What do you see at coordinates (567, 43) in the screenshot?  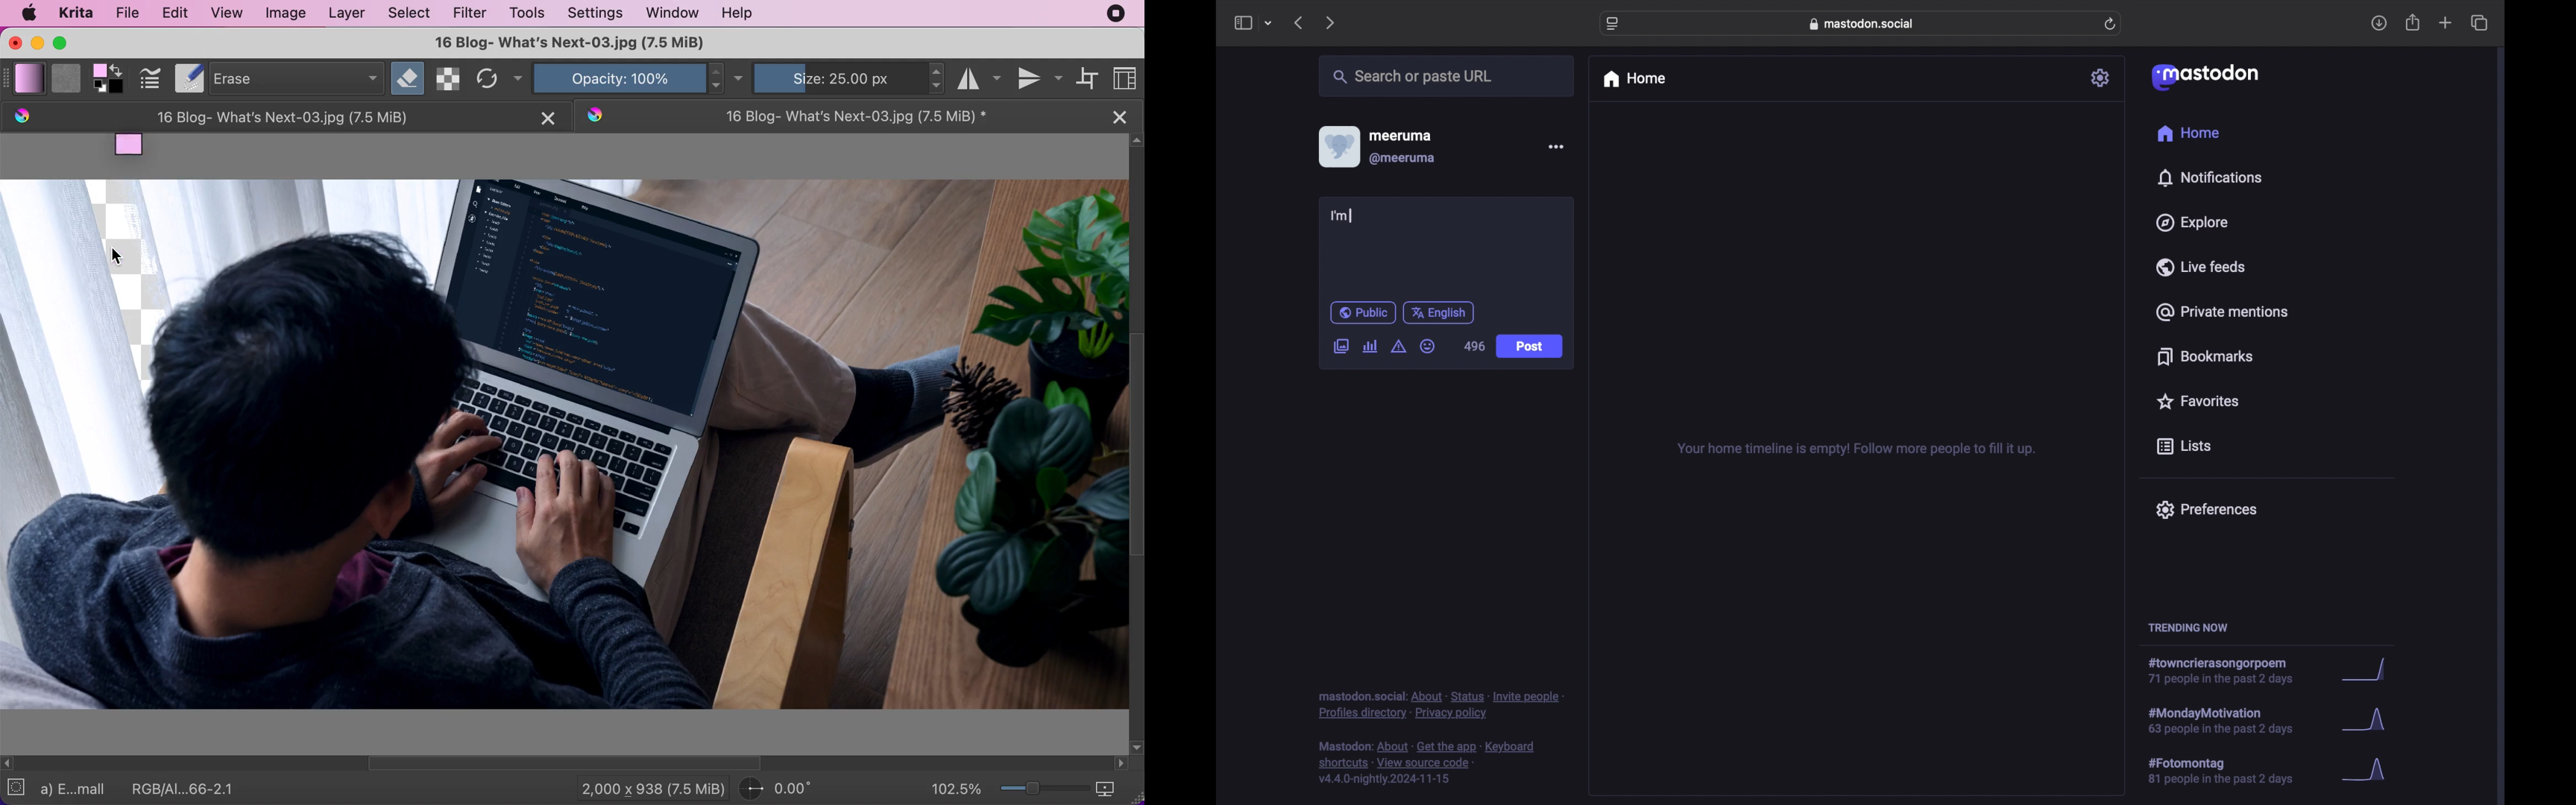 I see `16 Blog- What's Next-03.jpg (7.5 MiB)` at bounding box center [567, 43].